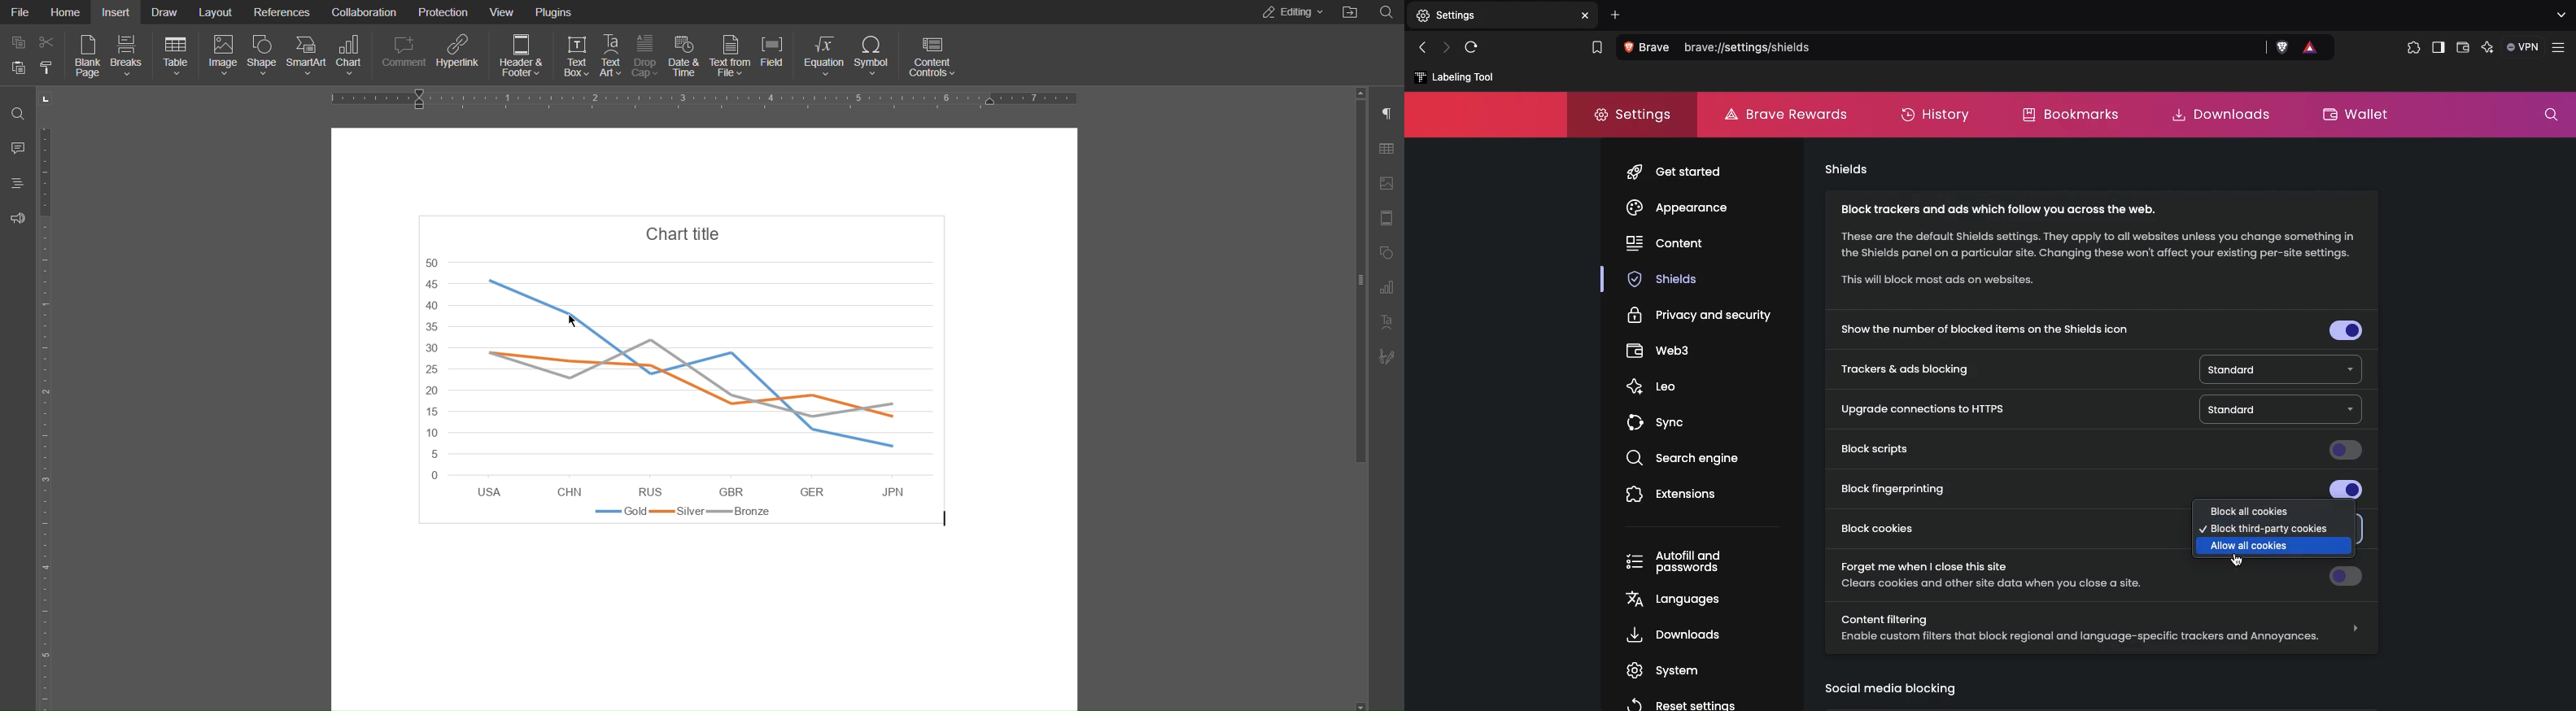 The width and height of the screenshot is (2576, 728). I want to click on , Downloads, so click(1671, 637).